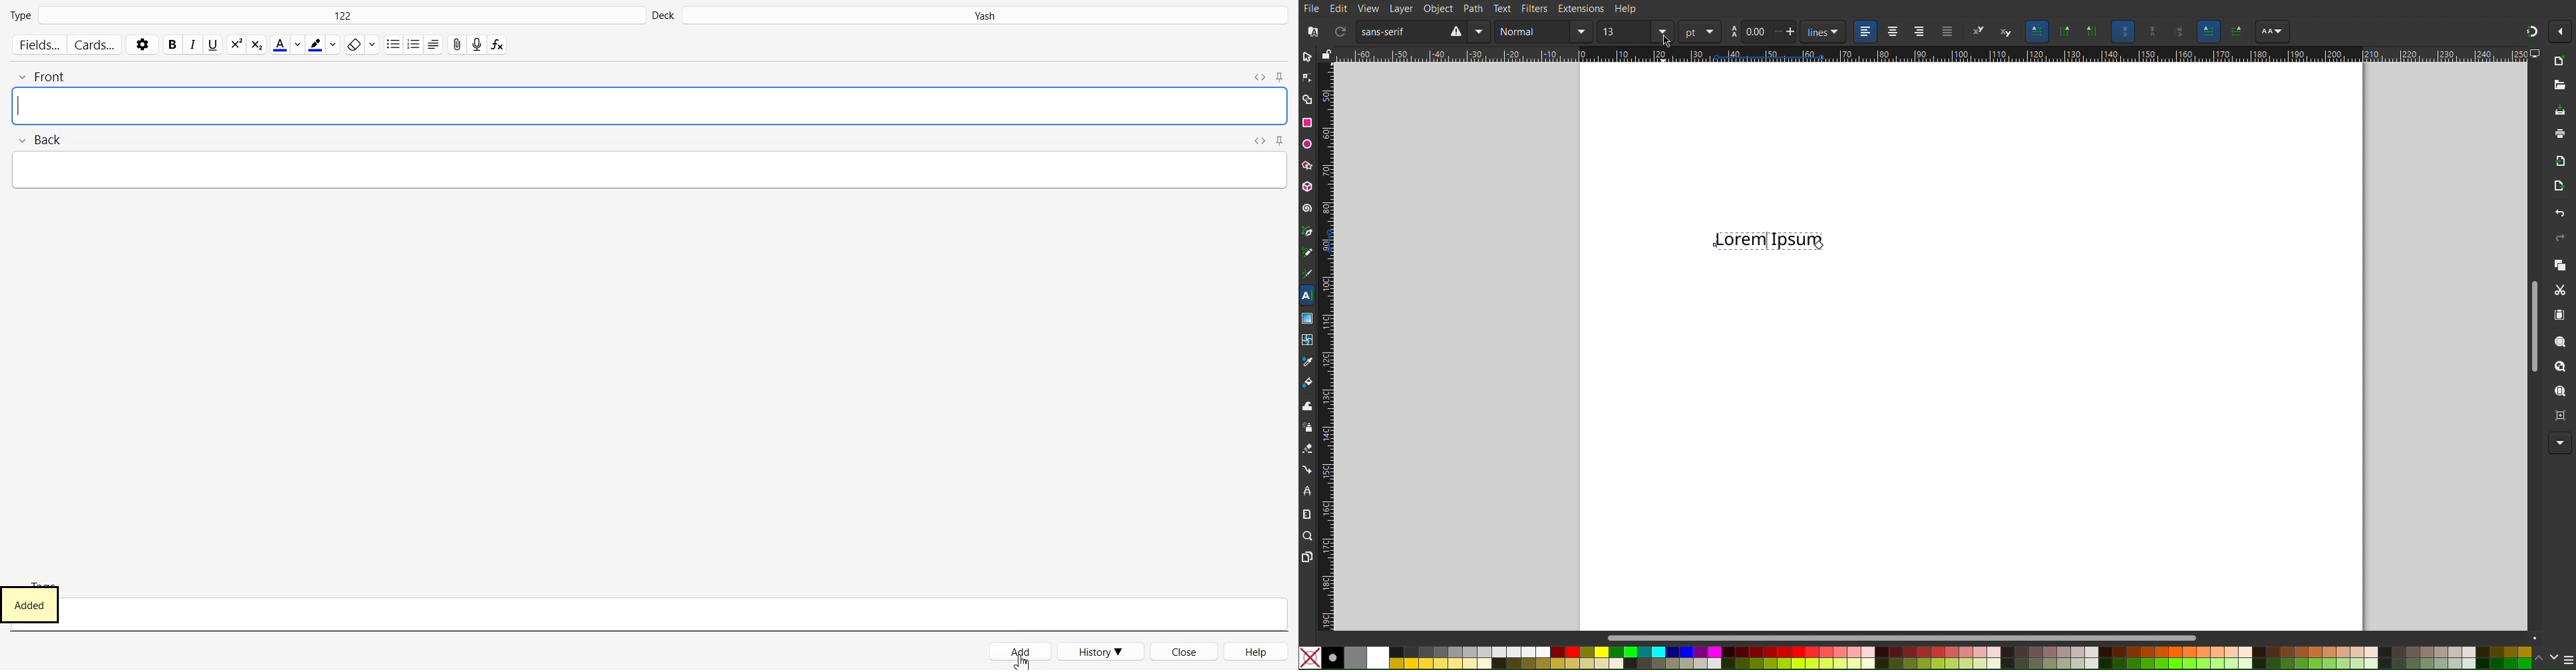 The height and width of the screenshot is (672, 2576). I want to click on Type, so click(325, 16).